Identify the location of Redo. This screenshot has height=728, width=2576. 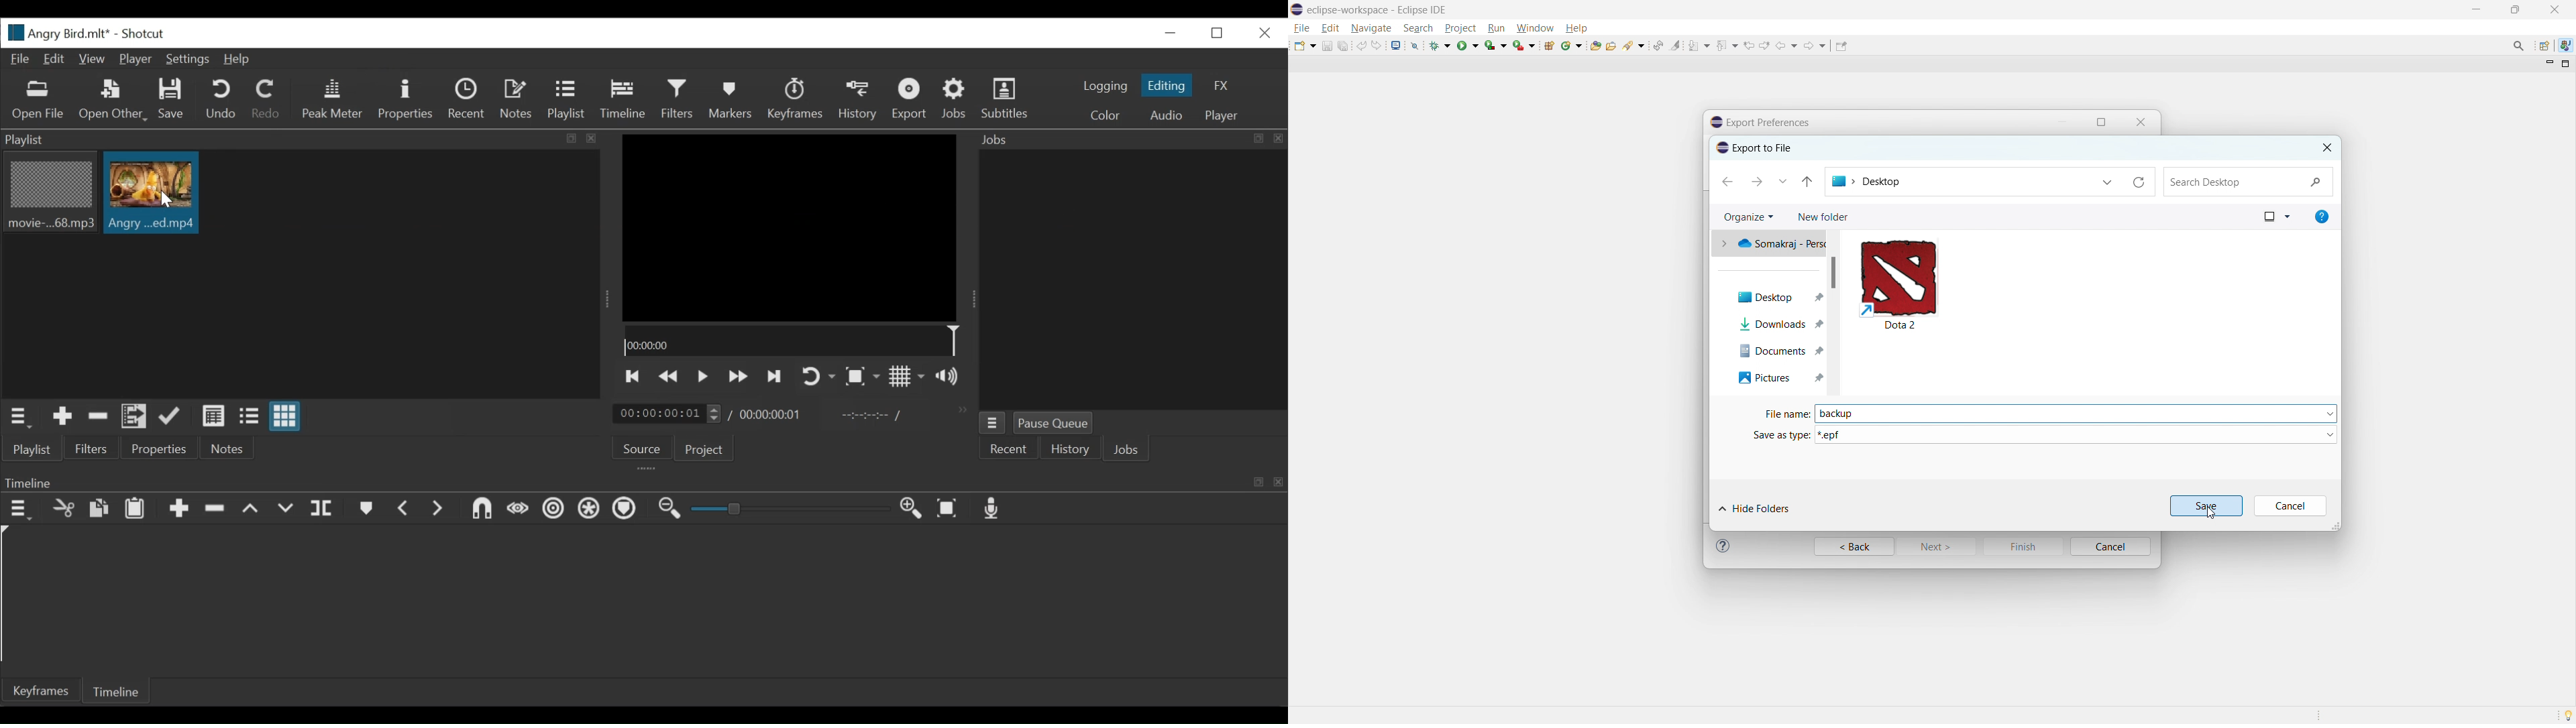
(266, 102).